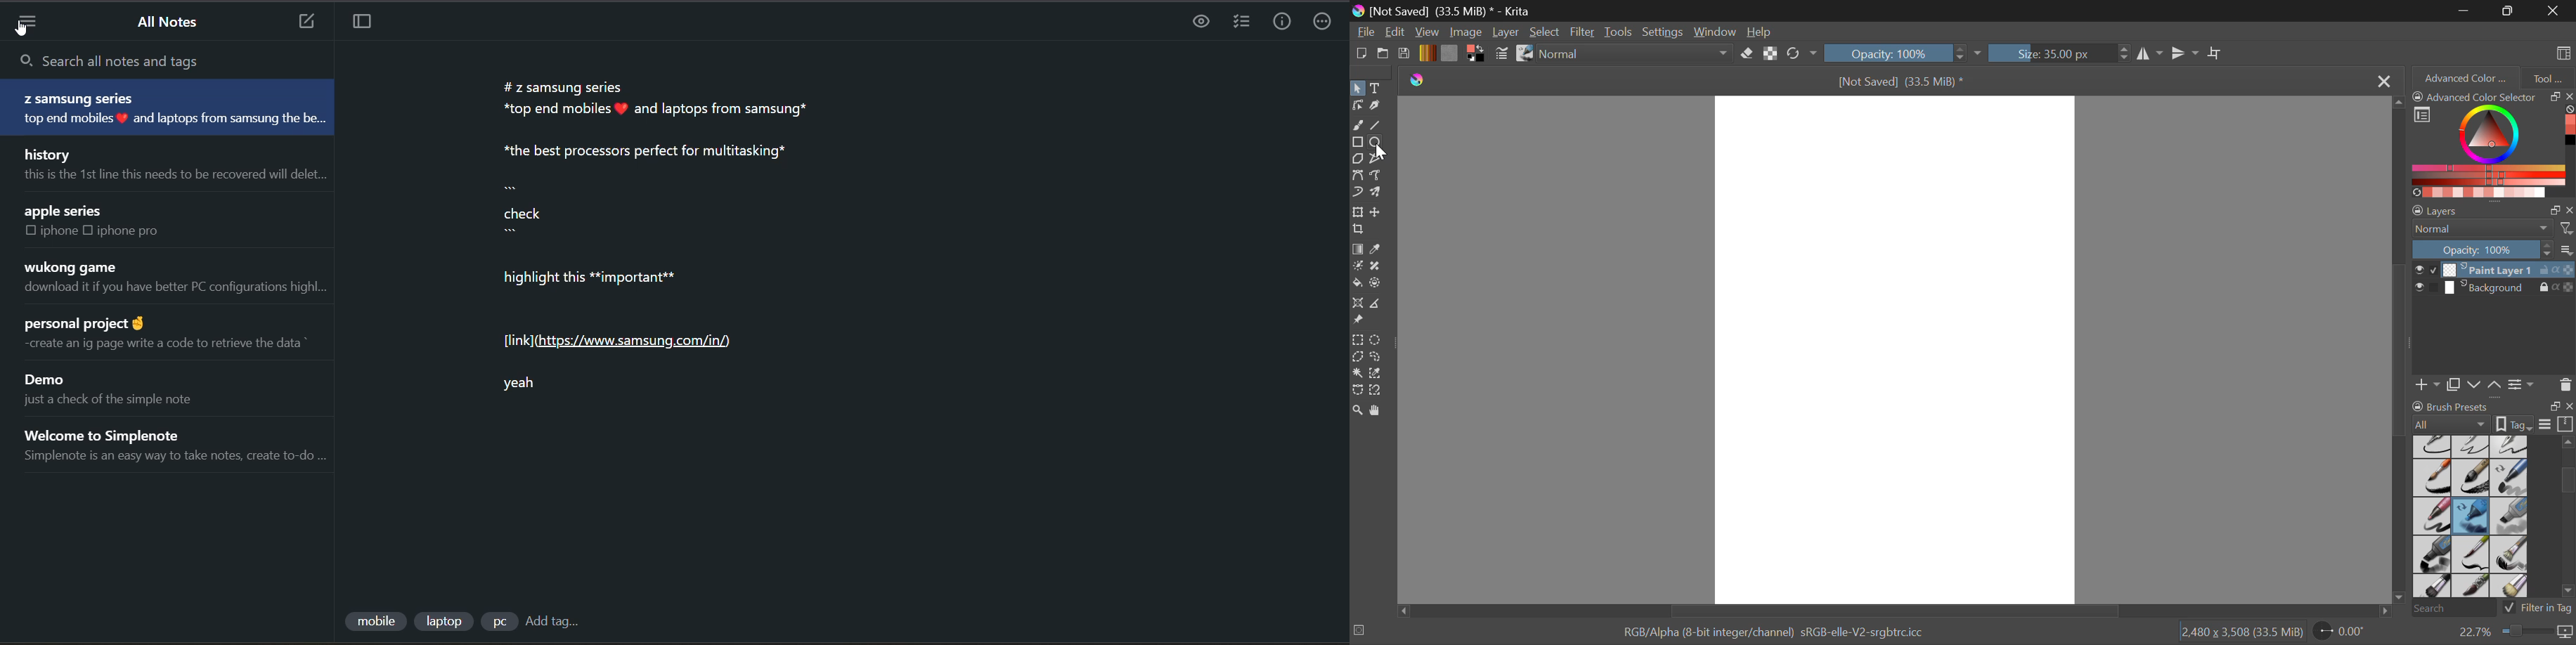 This screenshot has width=2576, height=672. I want to click on Polyline Tool, so click(1376, 160).